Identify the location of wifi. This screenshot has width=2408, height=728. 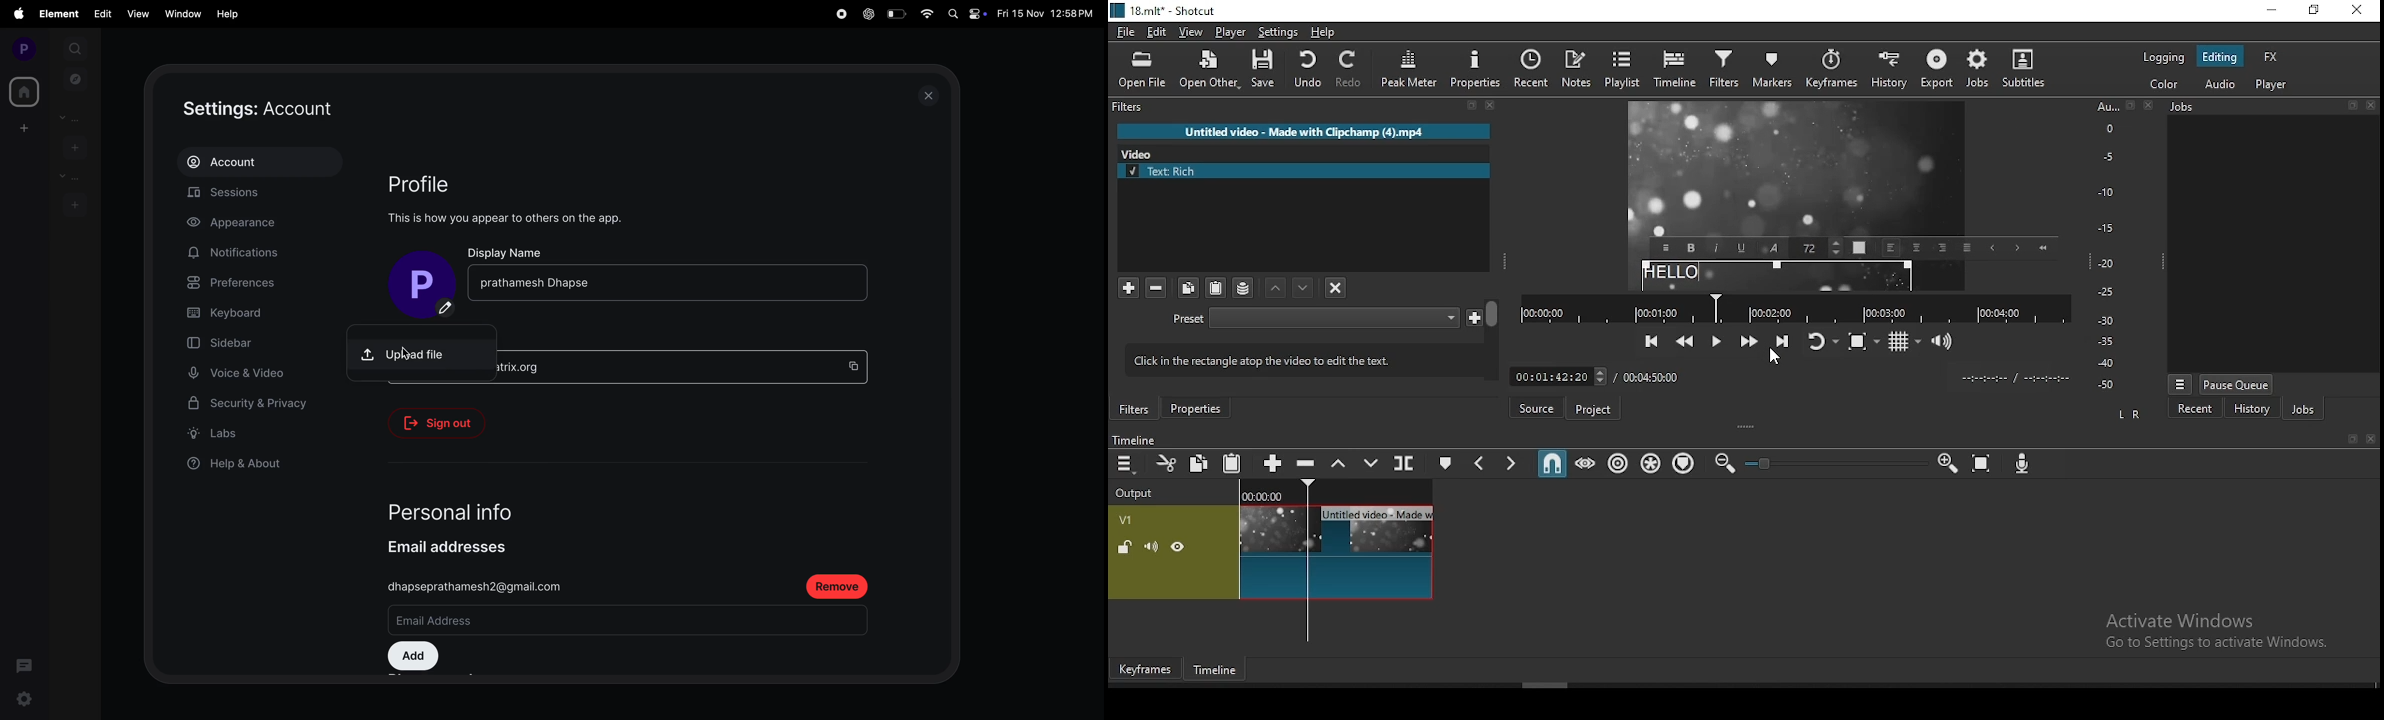
(928, 14).